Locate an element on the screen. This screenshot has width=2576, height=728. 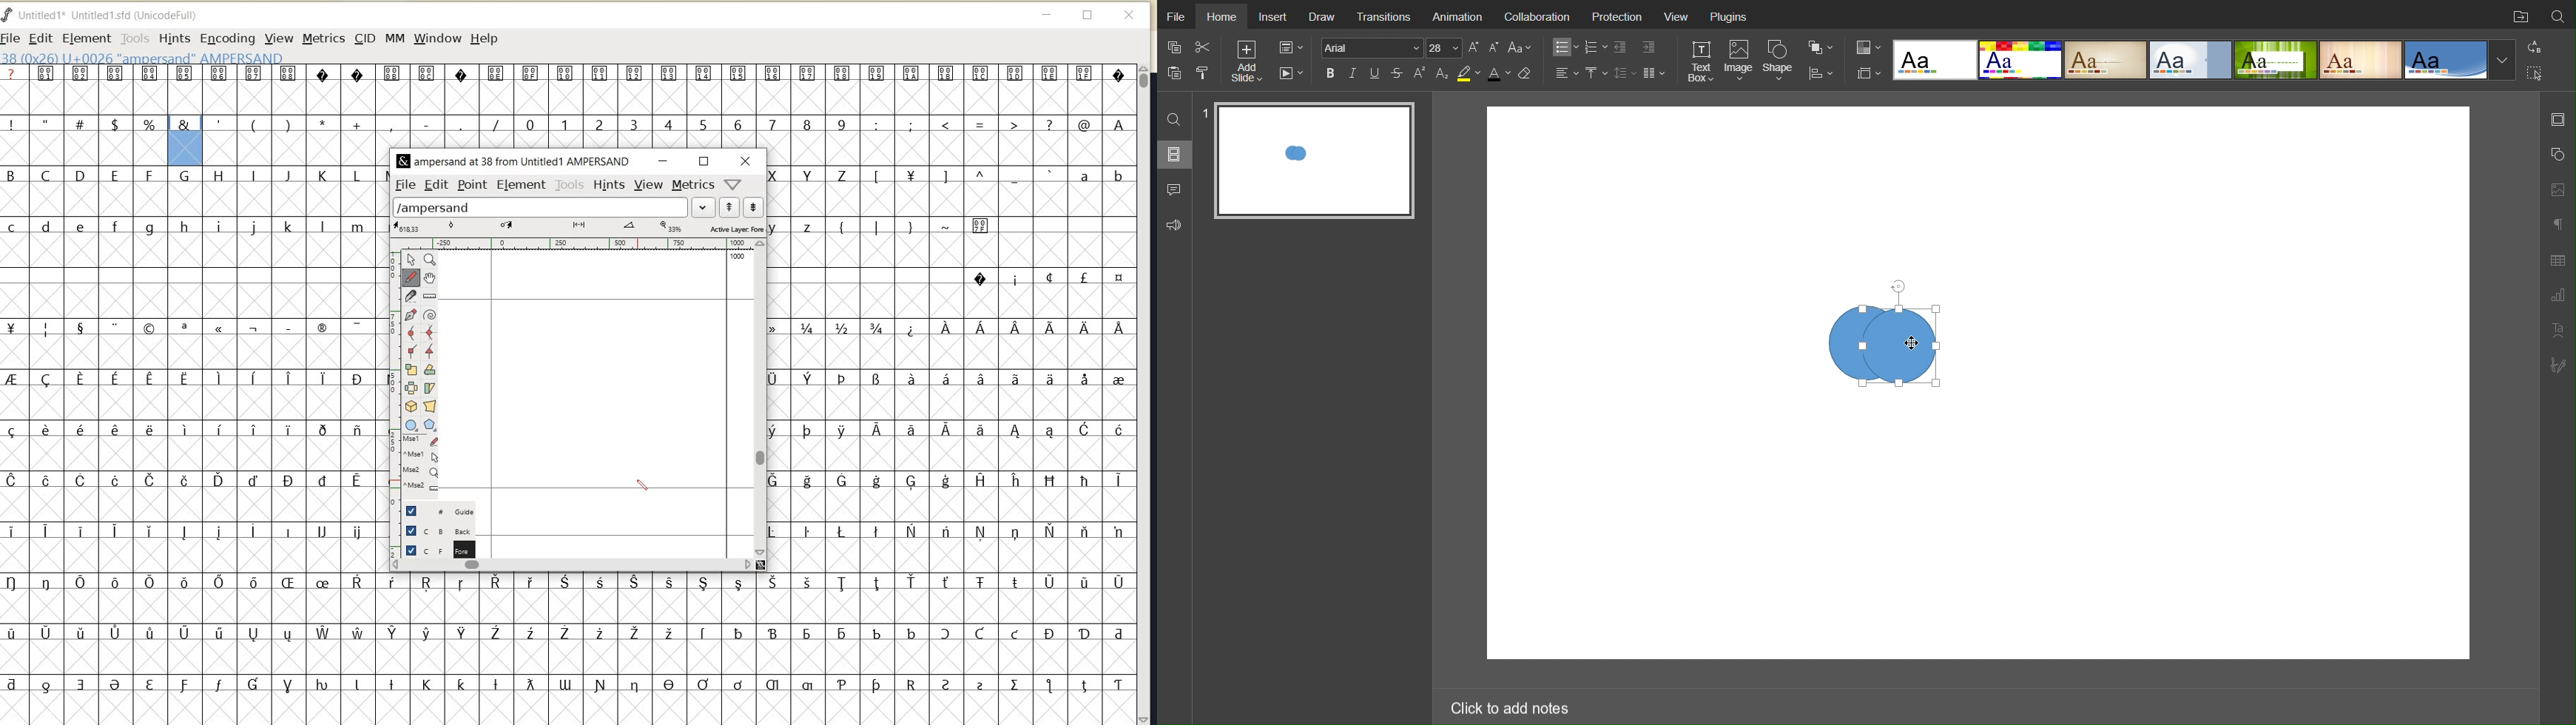
Italics is located at coordinates (1353, 73).